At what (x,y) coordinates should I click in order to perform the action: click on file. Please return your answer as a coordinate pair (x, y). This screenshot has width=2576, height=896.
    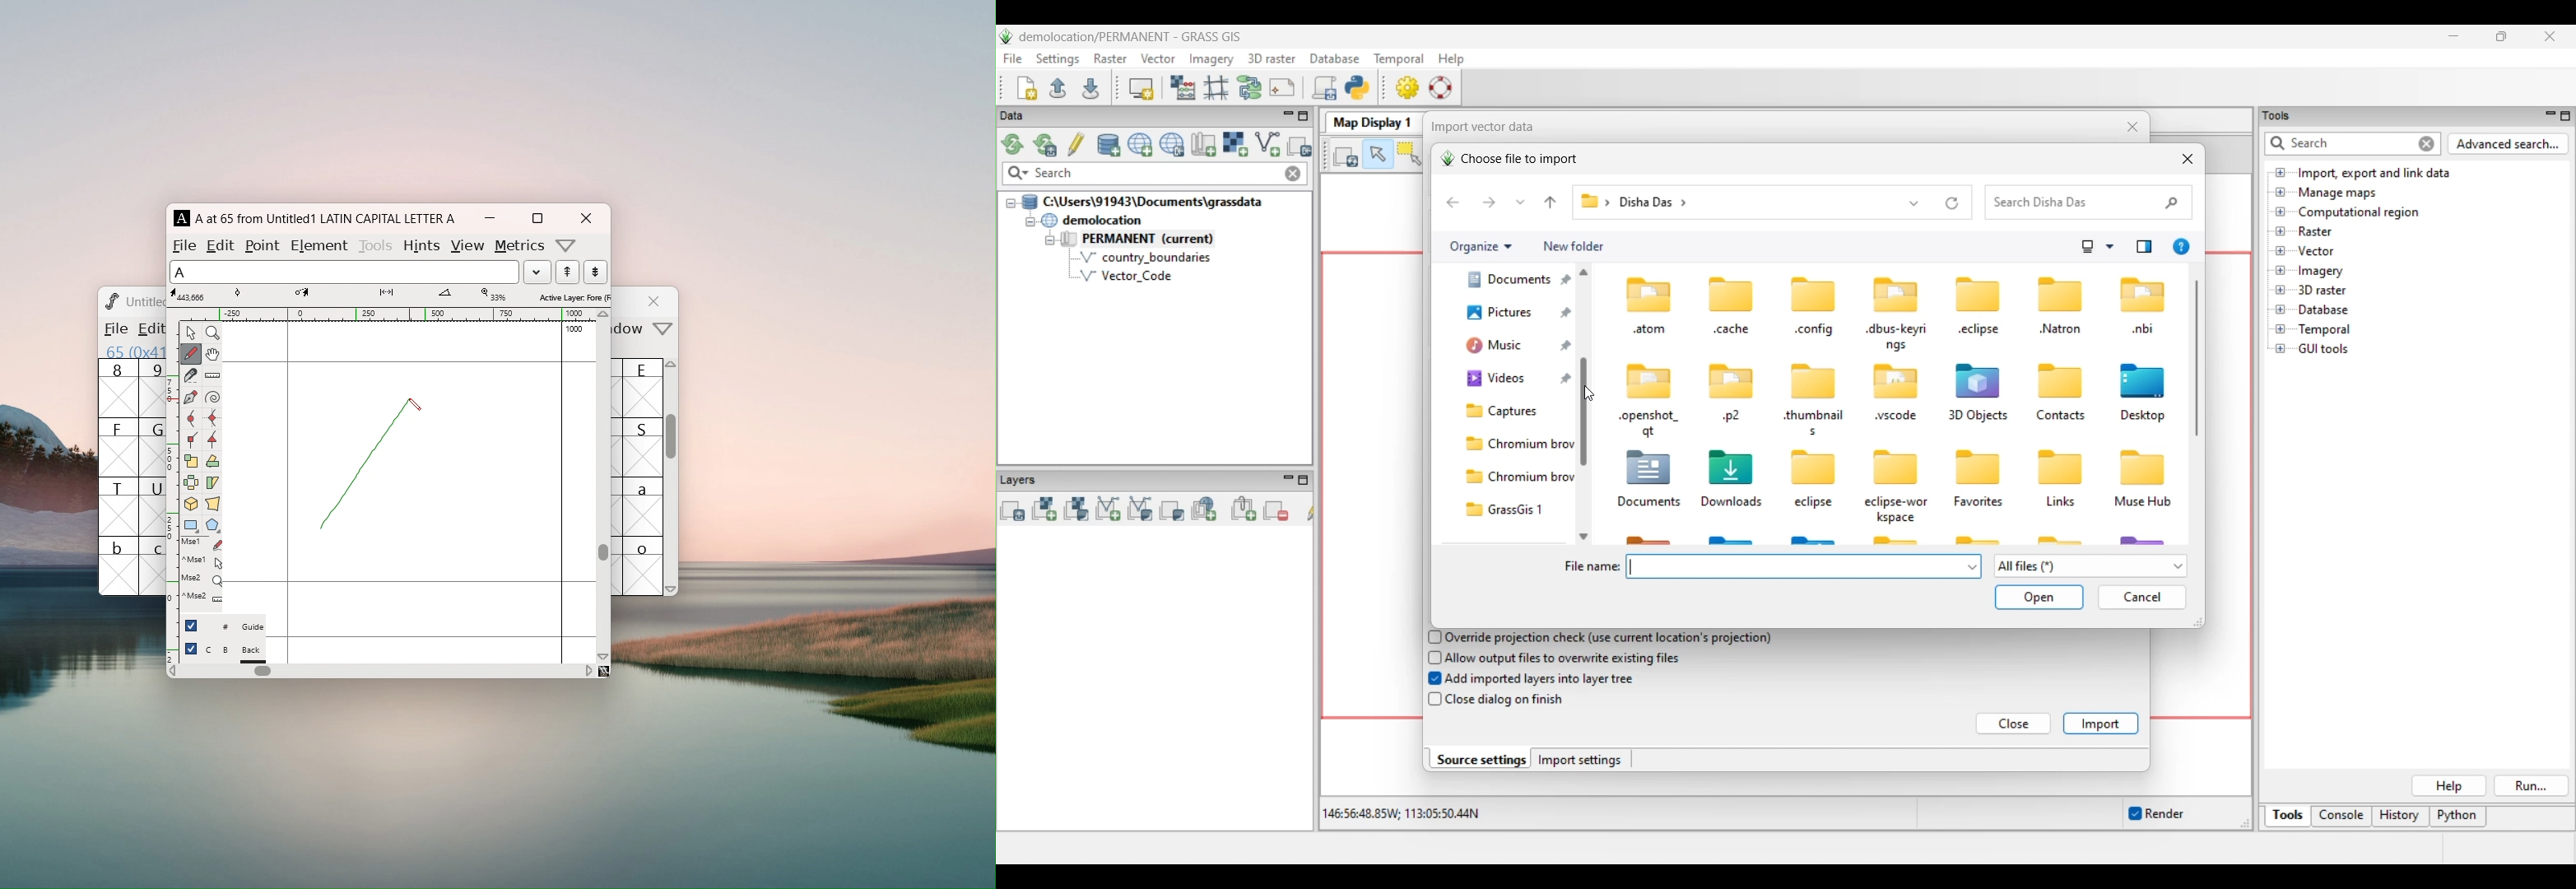
    Looking at the image, I should click on (114, 328).